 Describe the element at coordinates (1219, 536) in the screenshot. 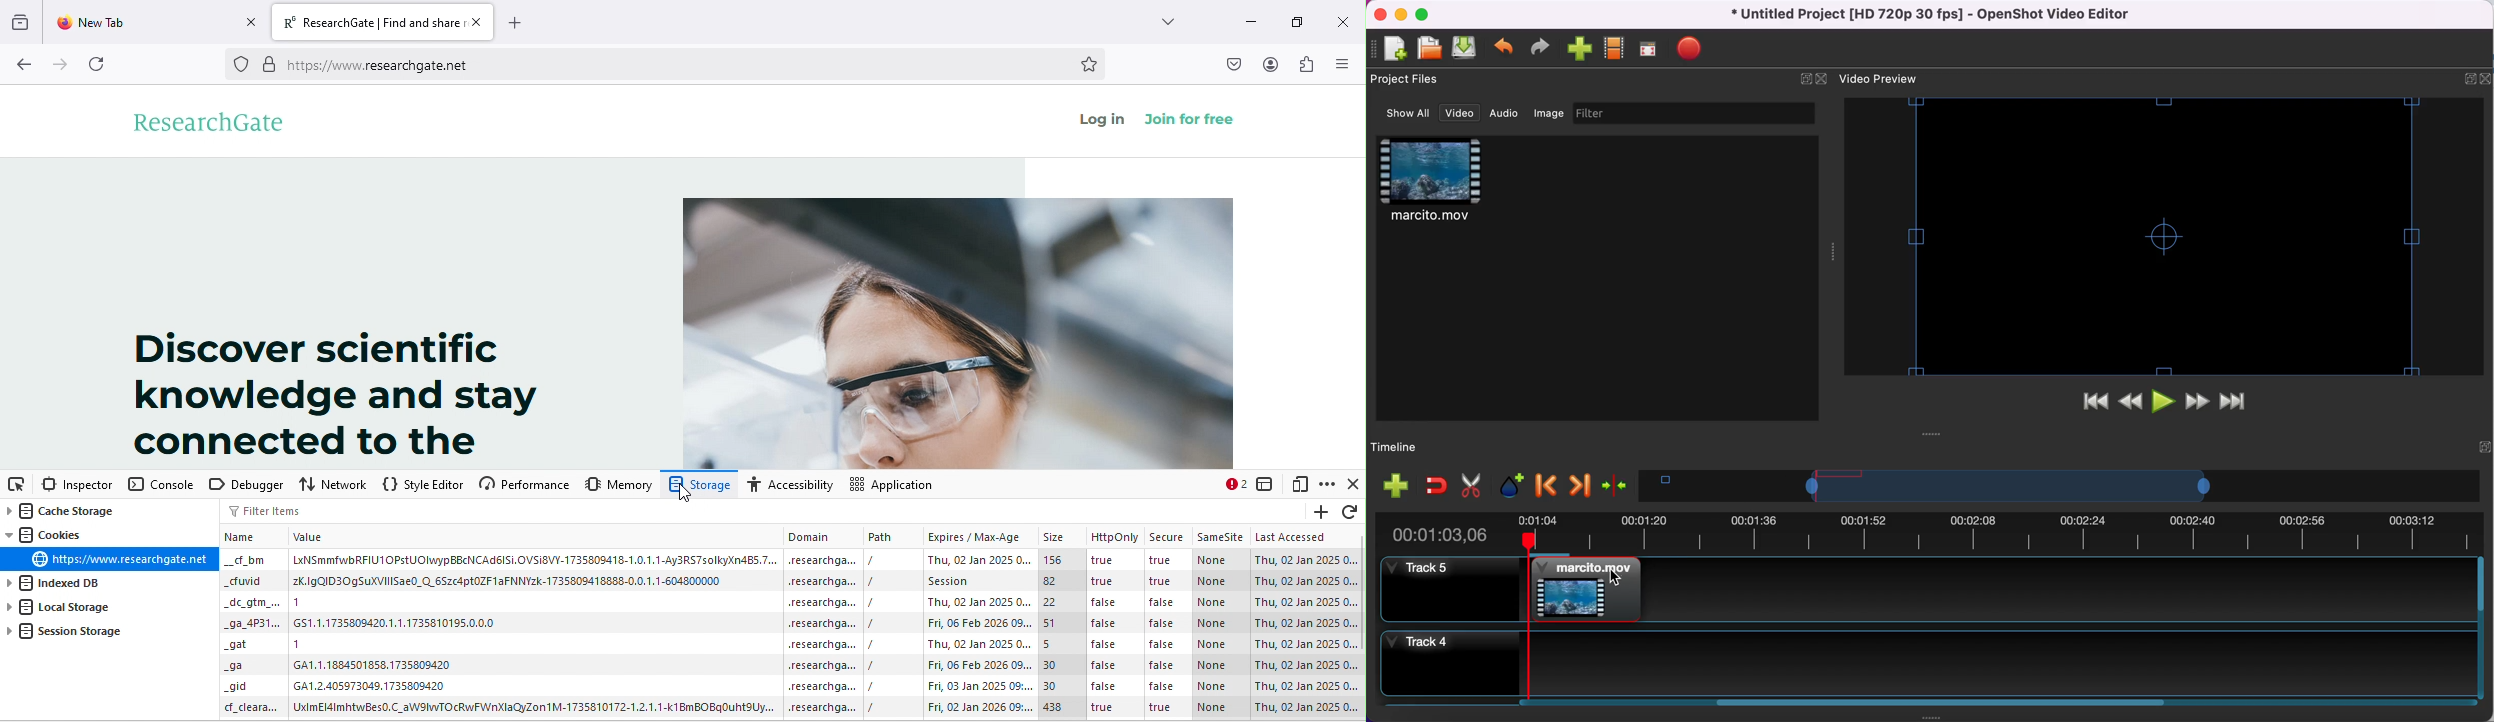

I see `samesite` at that location.